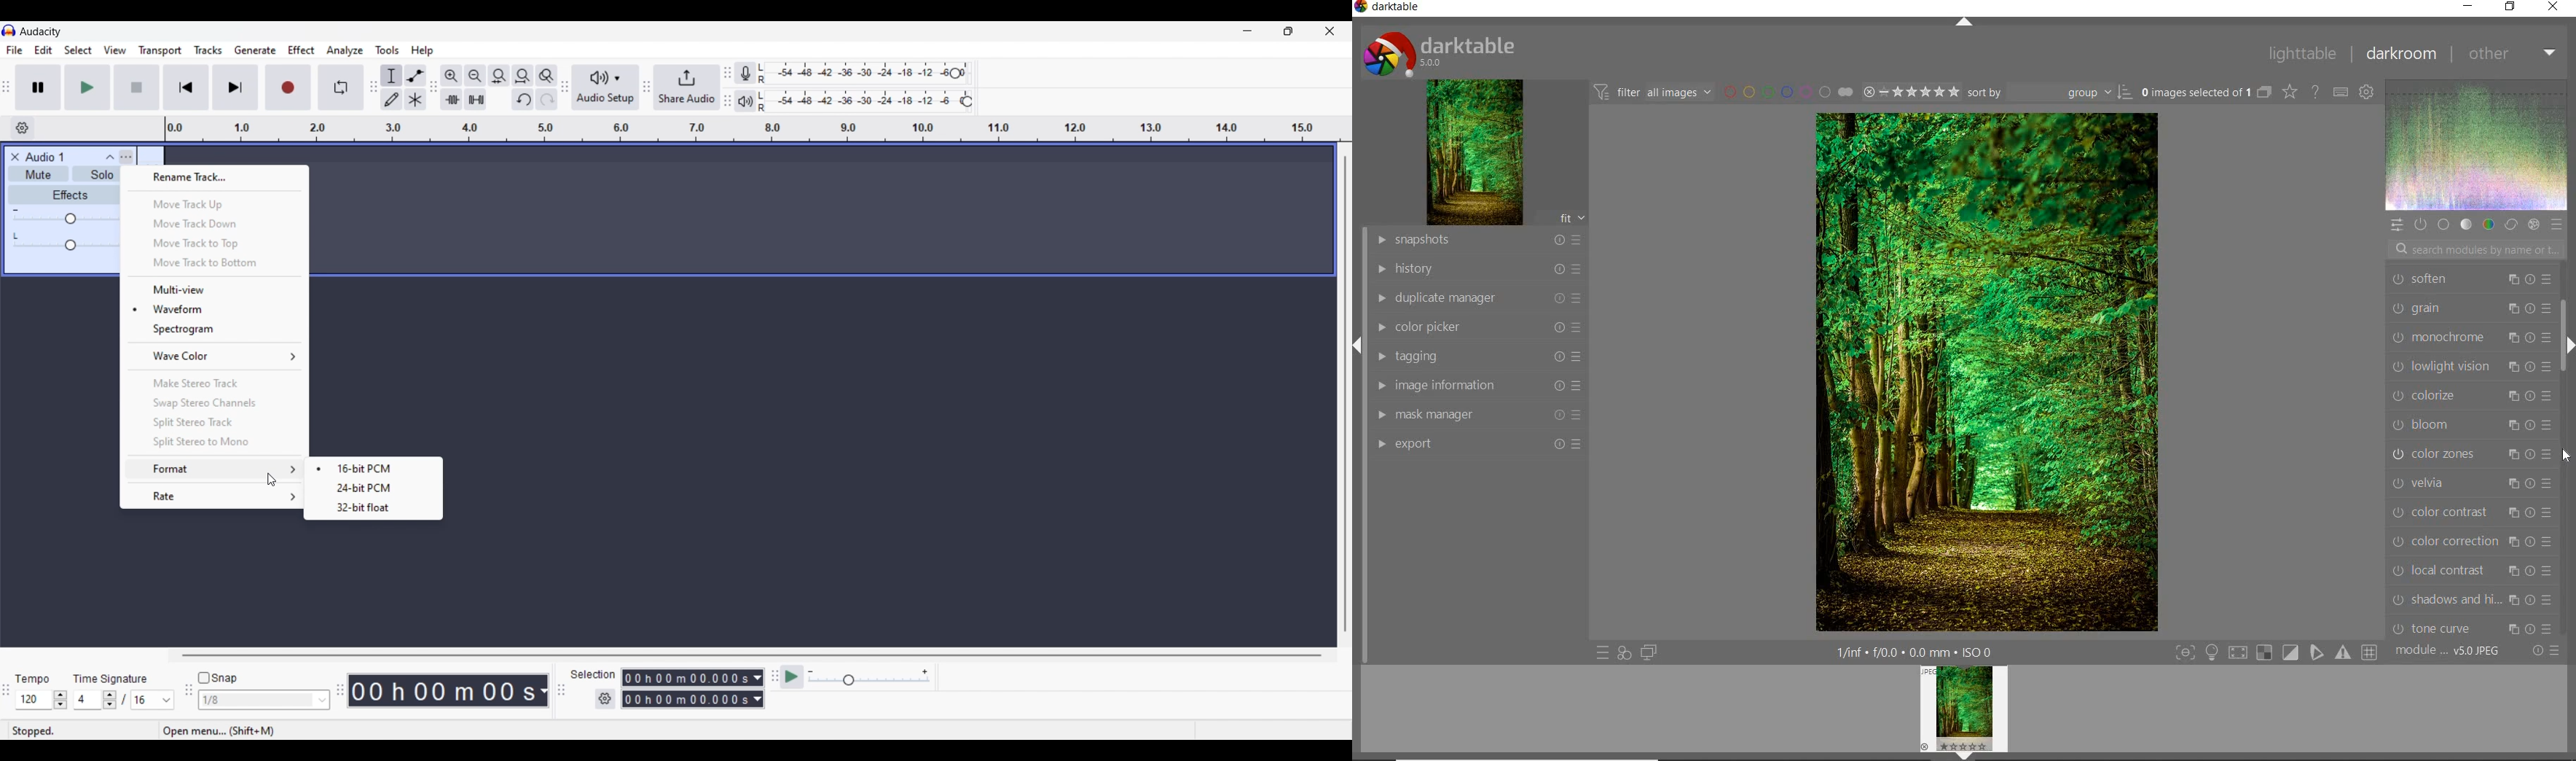 This screenshot has width=2576, height=784. Describe the element at coordinates (606, 699) in the screenshot. I see `Selection settings` at that location.